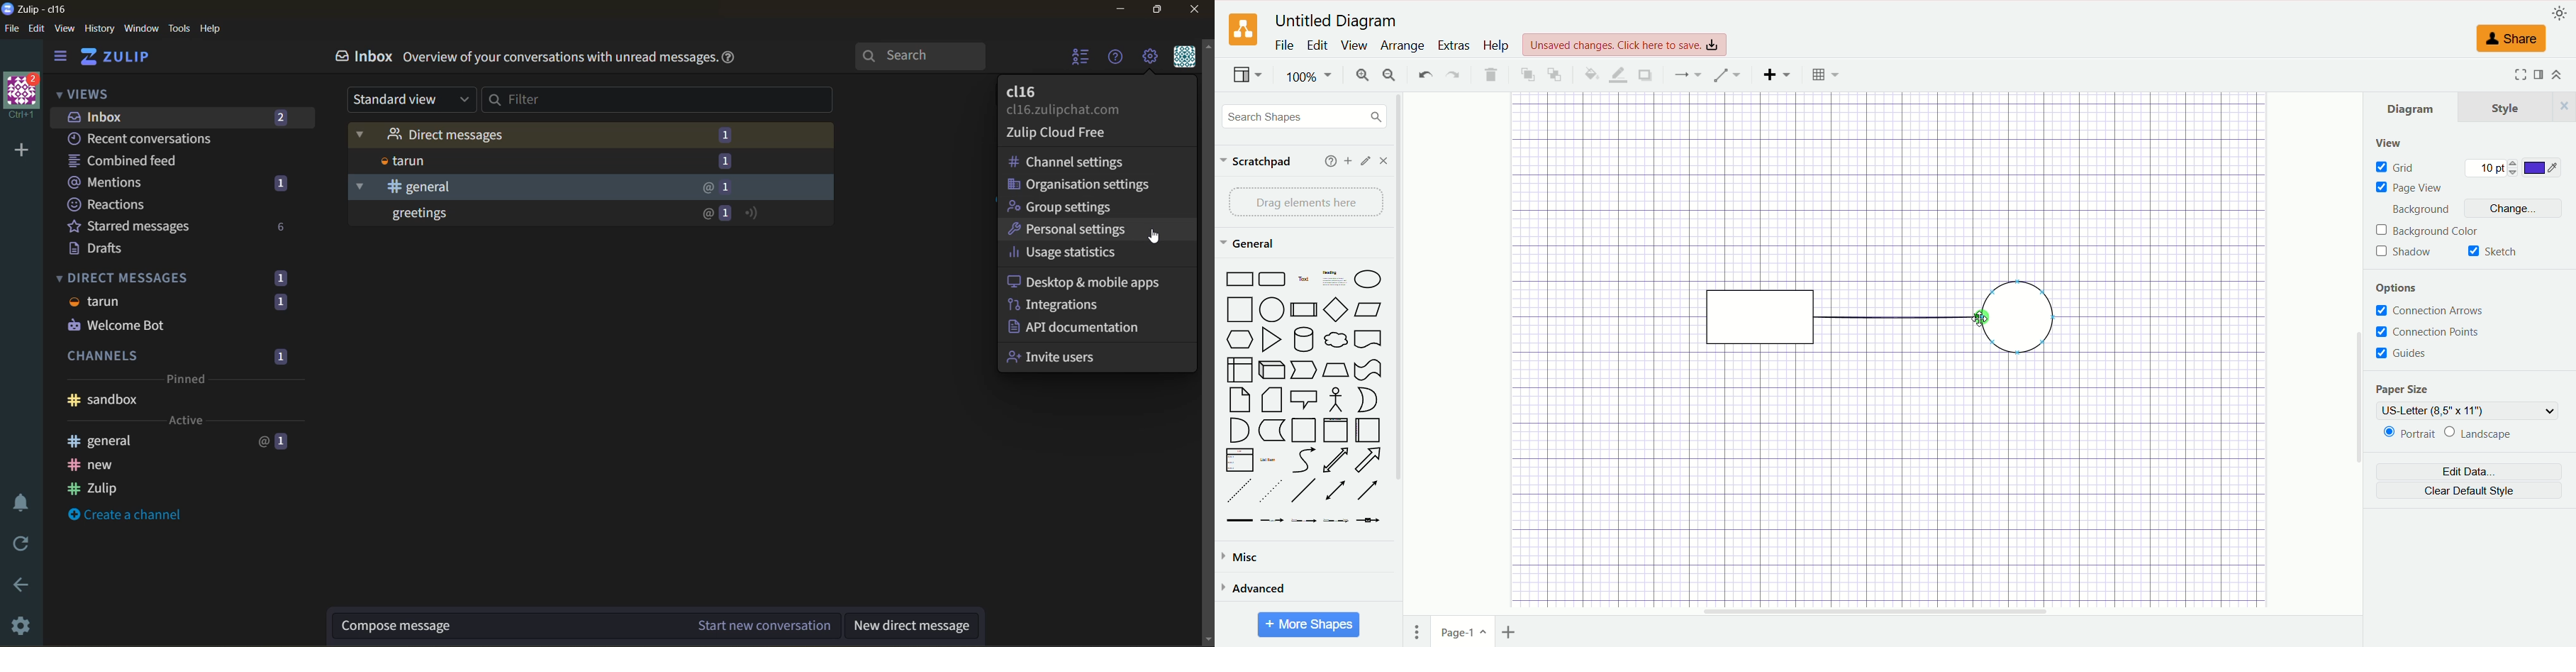  What do you see at coordinates (1366, 161) in the screenshot?
I see `edit` at bounding box center [1366, 161].